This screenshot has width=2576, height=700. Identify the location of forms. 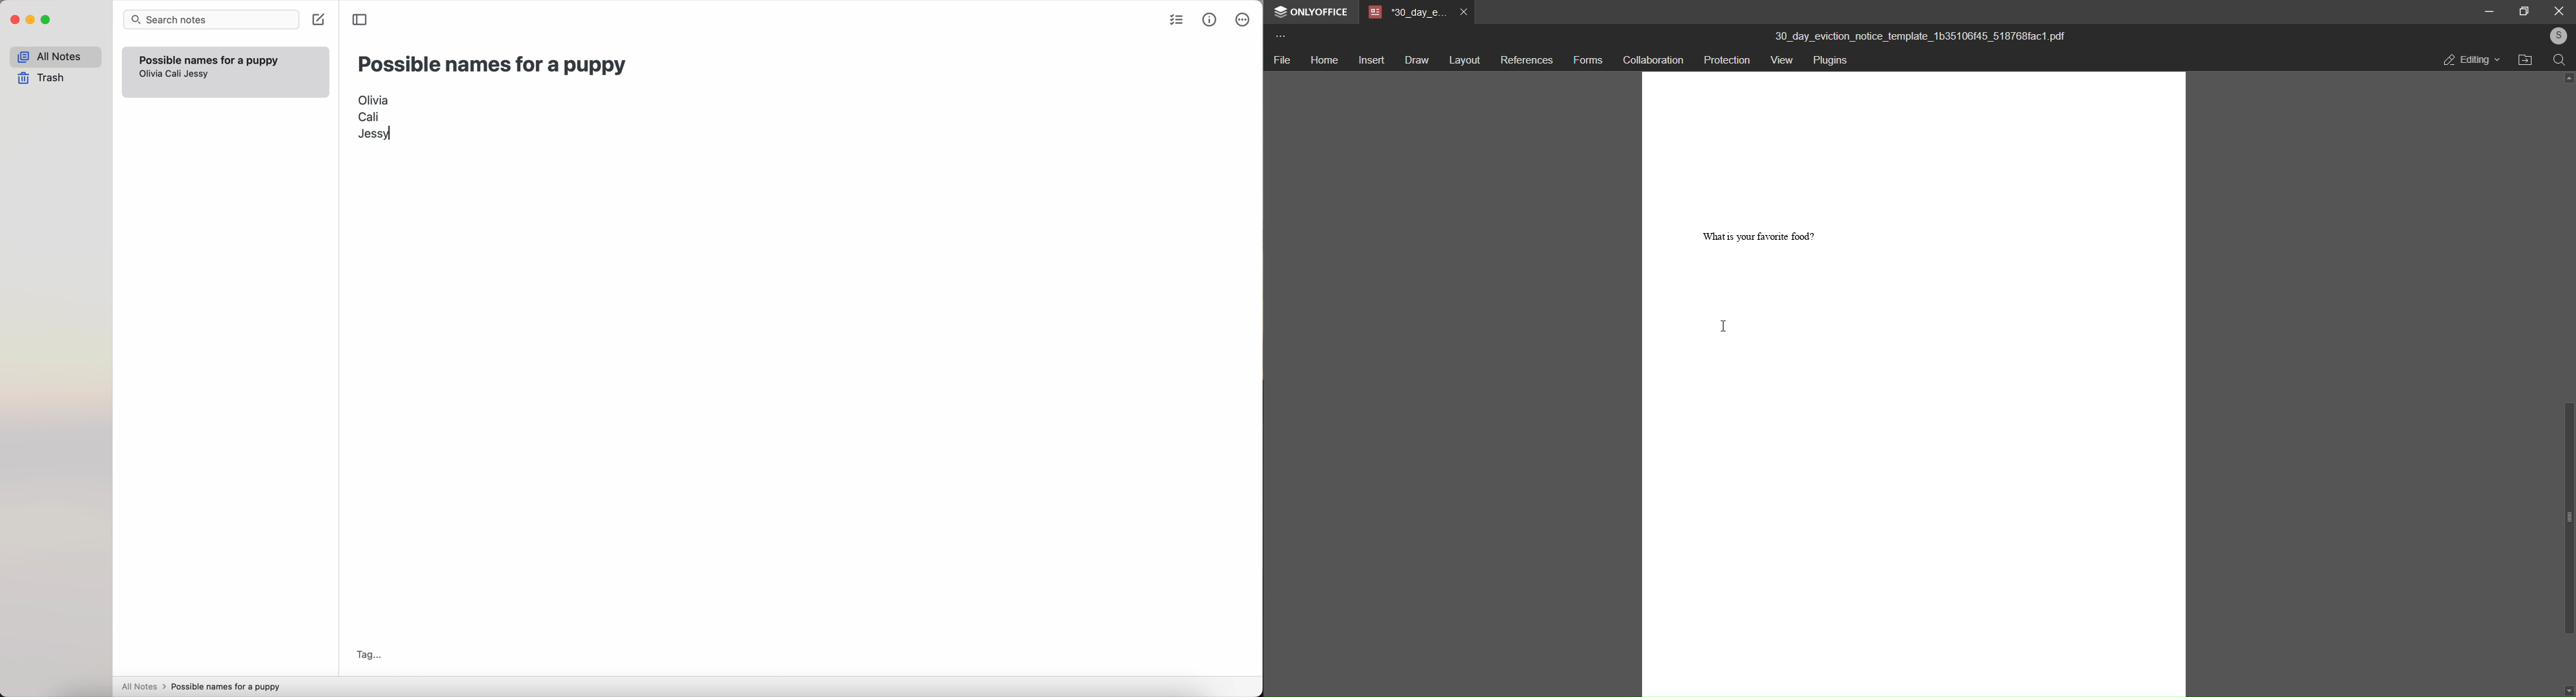
(1587, 62).